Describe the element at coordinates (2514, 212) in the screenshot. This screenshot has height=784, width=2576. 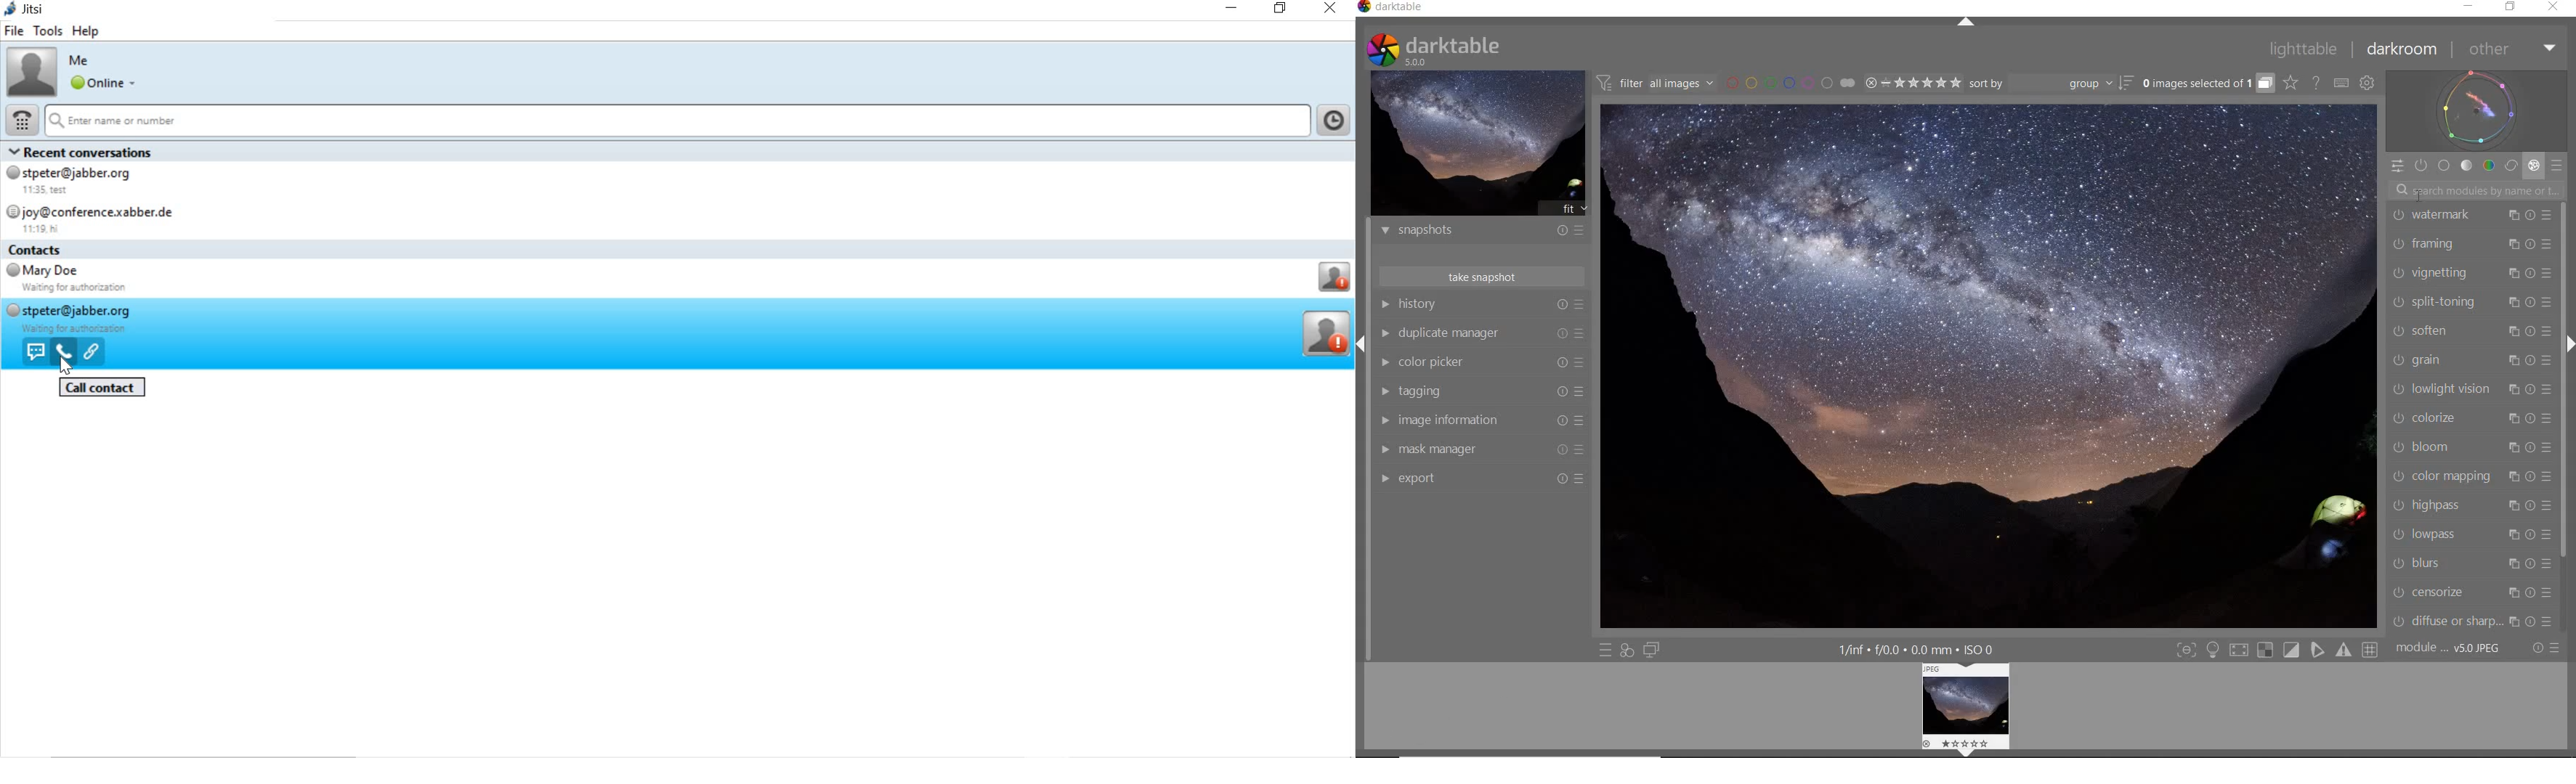
I see `multiple instance actions` at that location.